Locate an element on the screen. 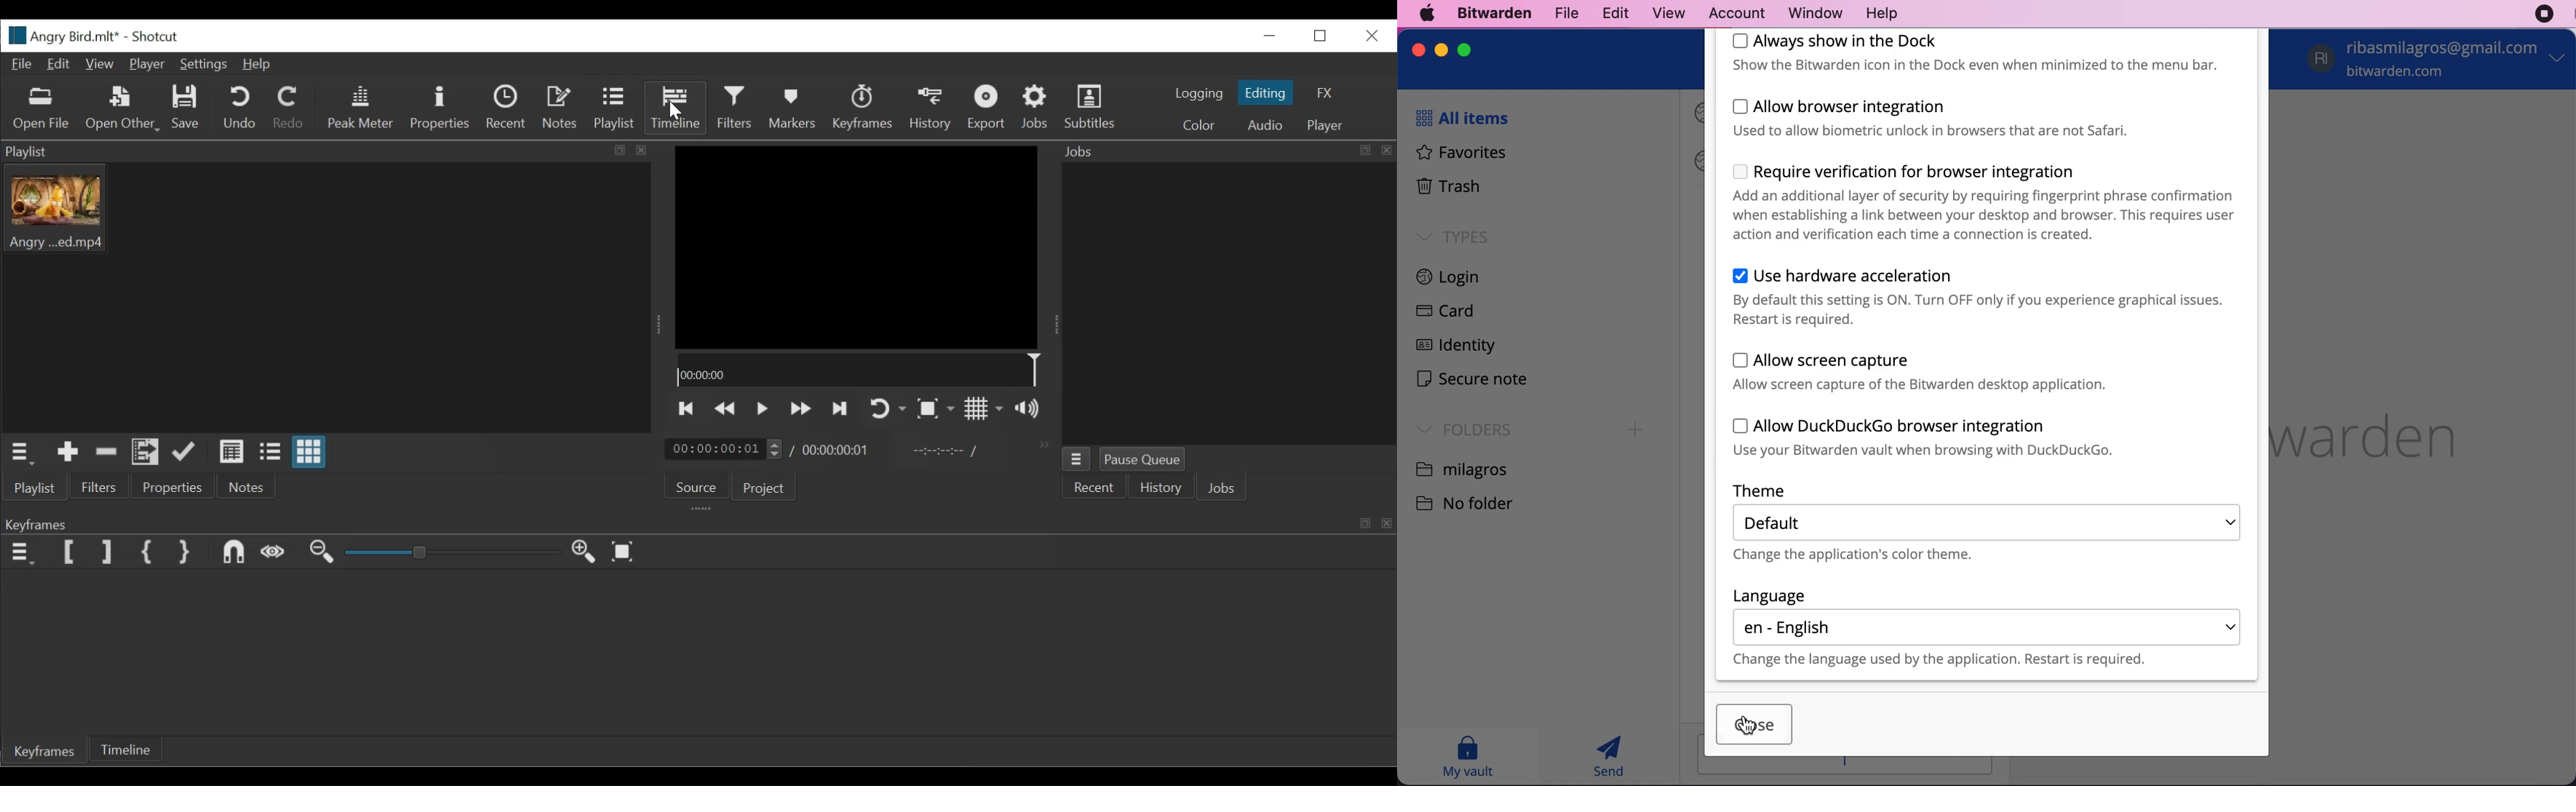 Image resolution: width=2576 pixels, height=812 pixels. card is located at coordinates (1441, 313).